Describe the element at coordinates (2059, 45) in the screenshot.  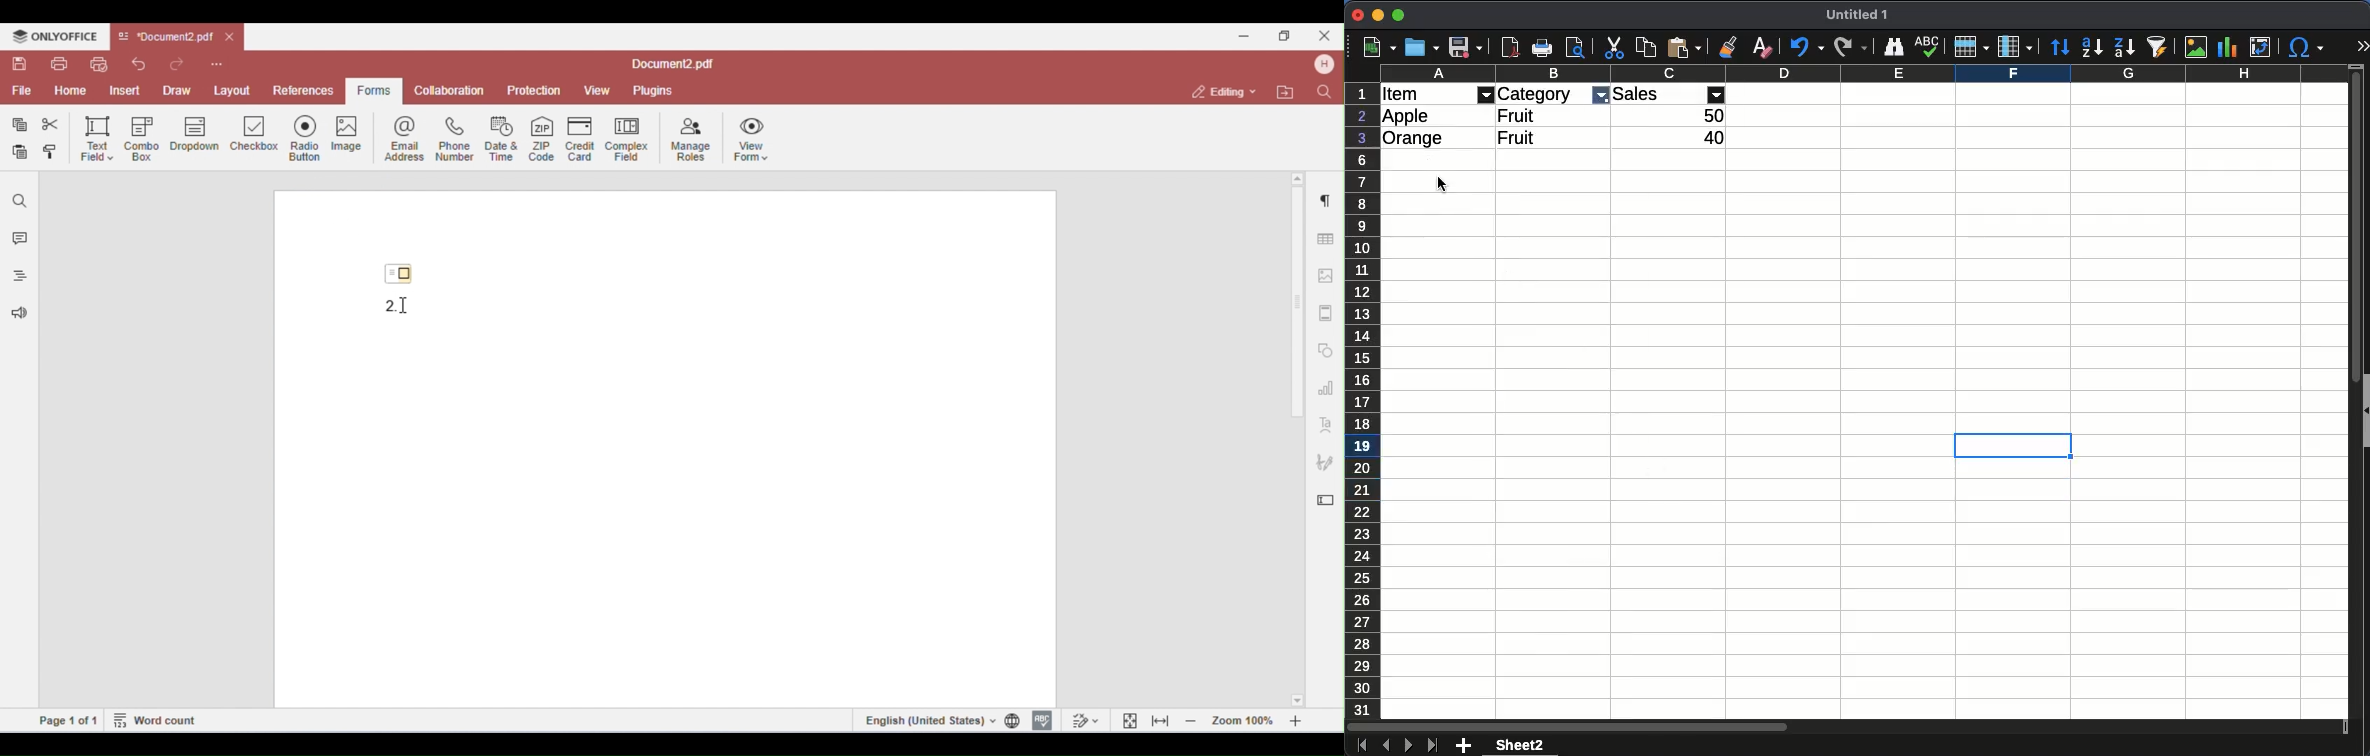
I see `sort` at that location.